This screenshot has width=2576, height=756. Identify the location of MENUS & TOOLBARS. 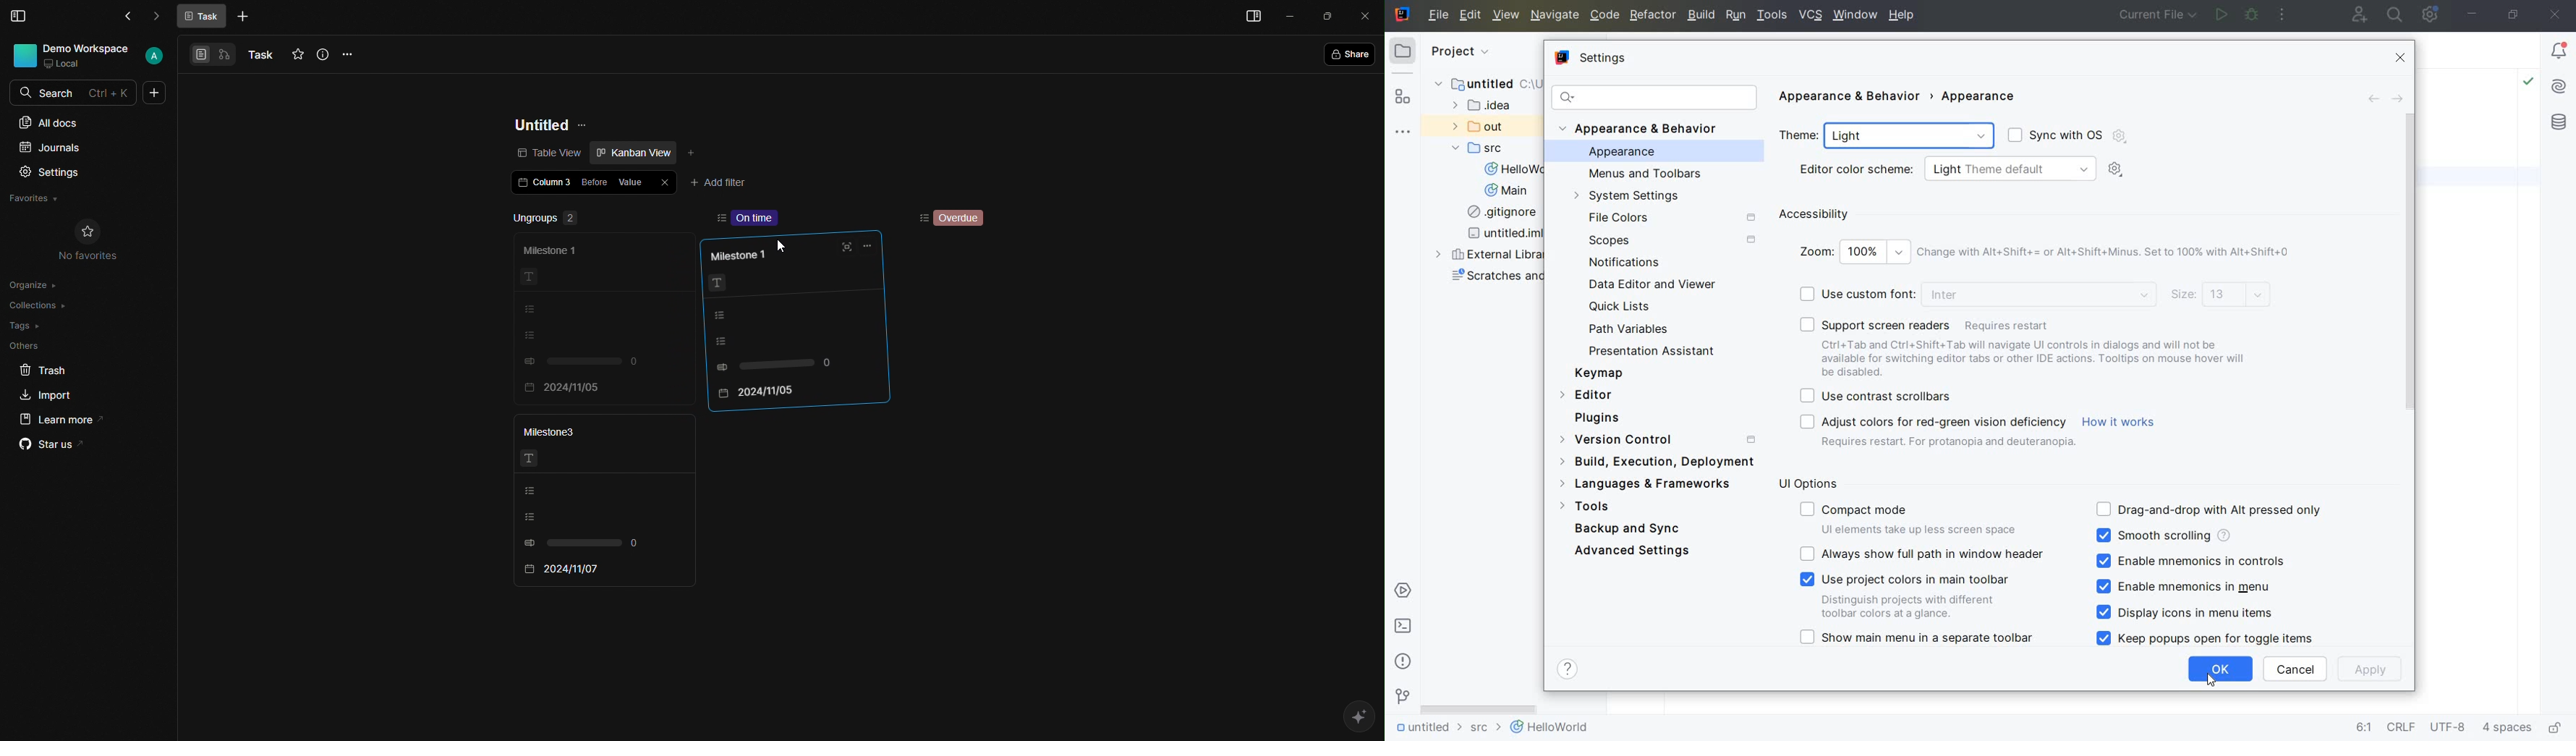
(1646, 175).